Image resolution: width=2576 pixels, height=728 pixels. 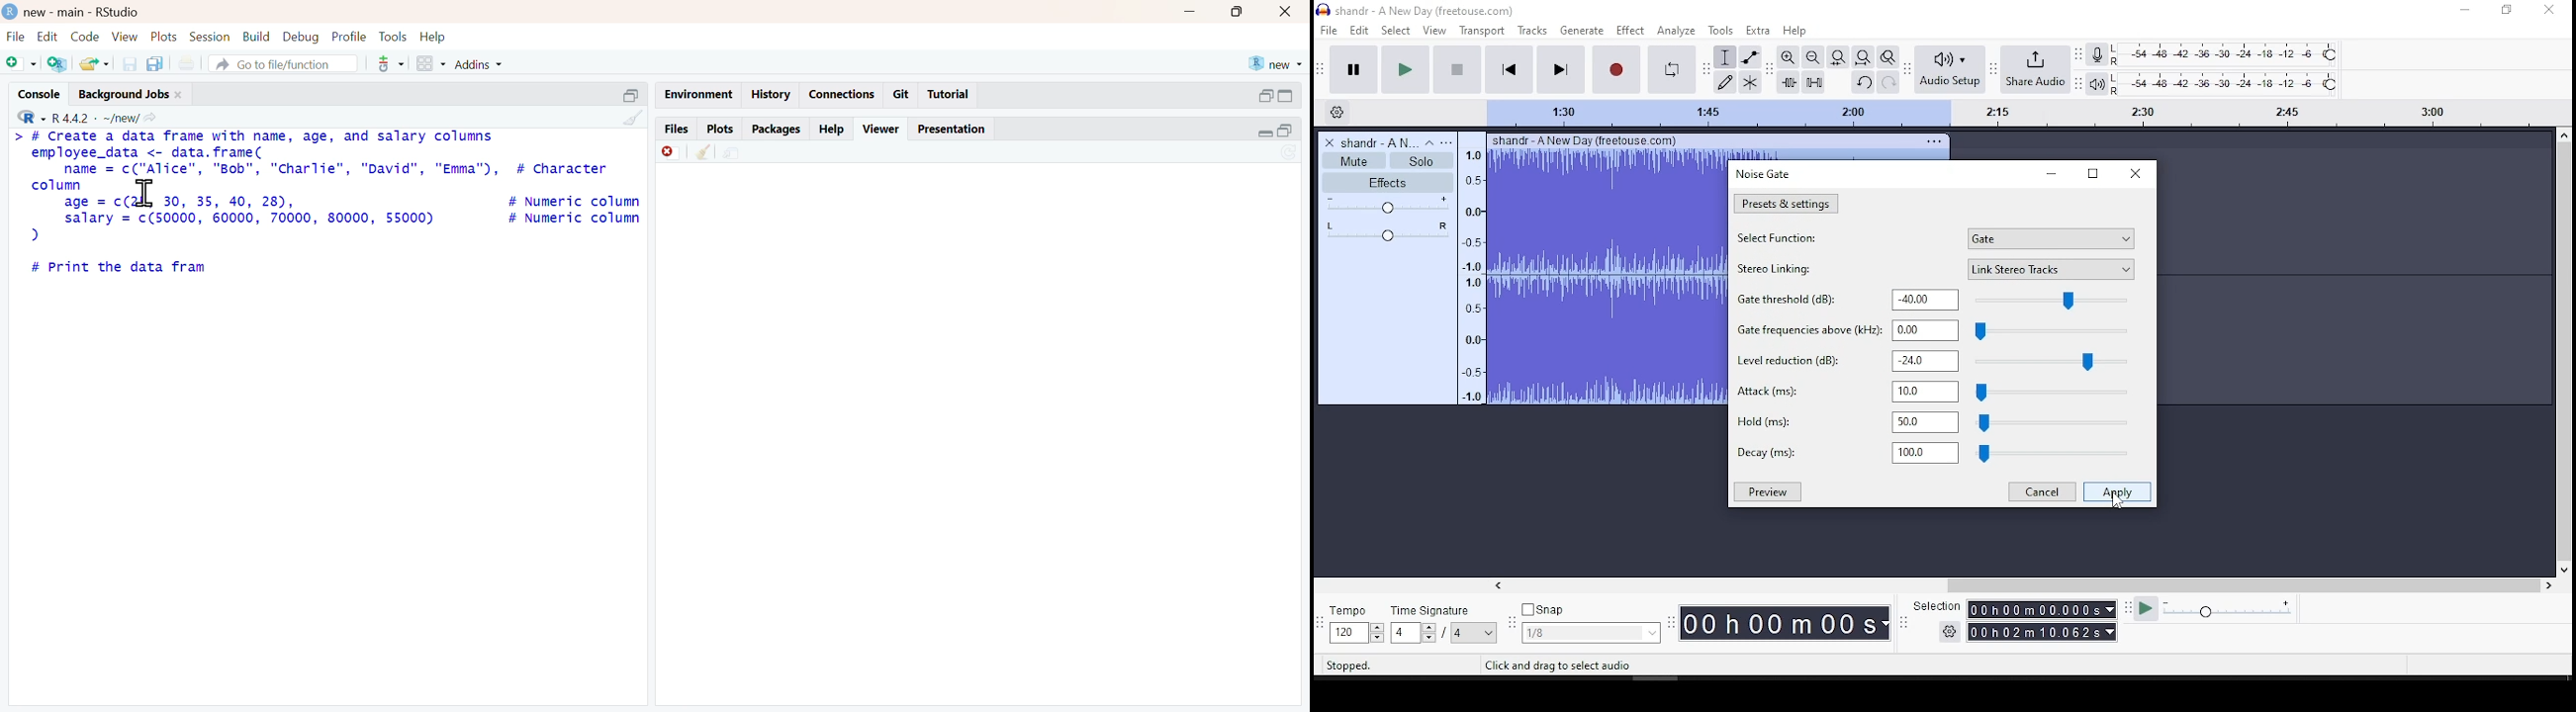 I want to click on draw tool, so click(x=1726, y=82).